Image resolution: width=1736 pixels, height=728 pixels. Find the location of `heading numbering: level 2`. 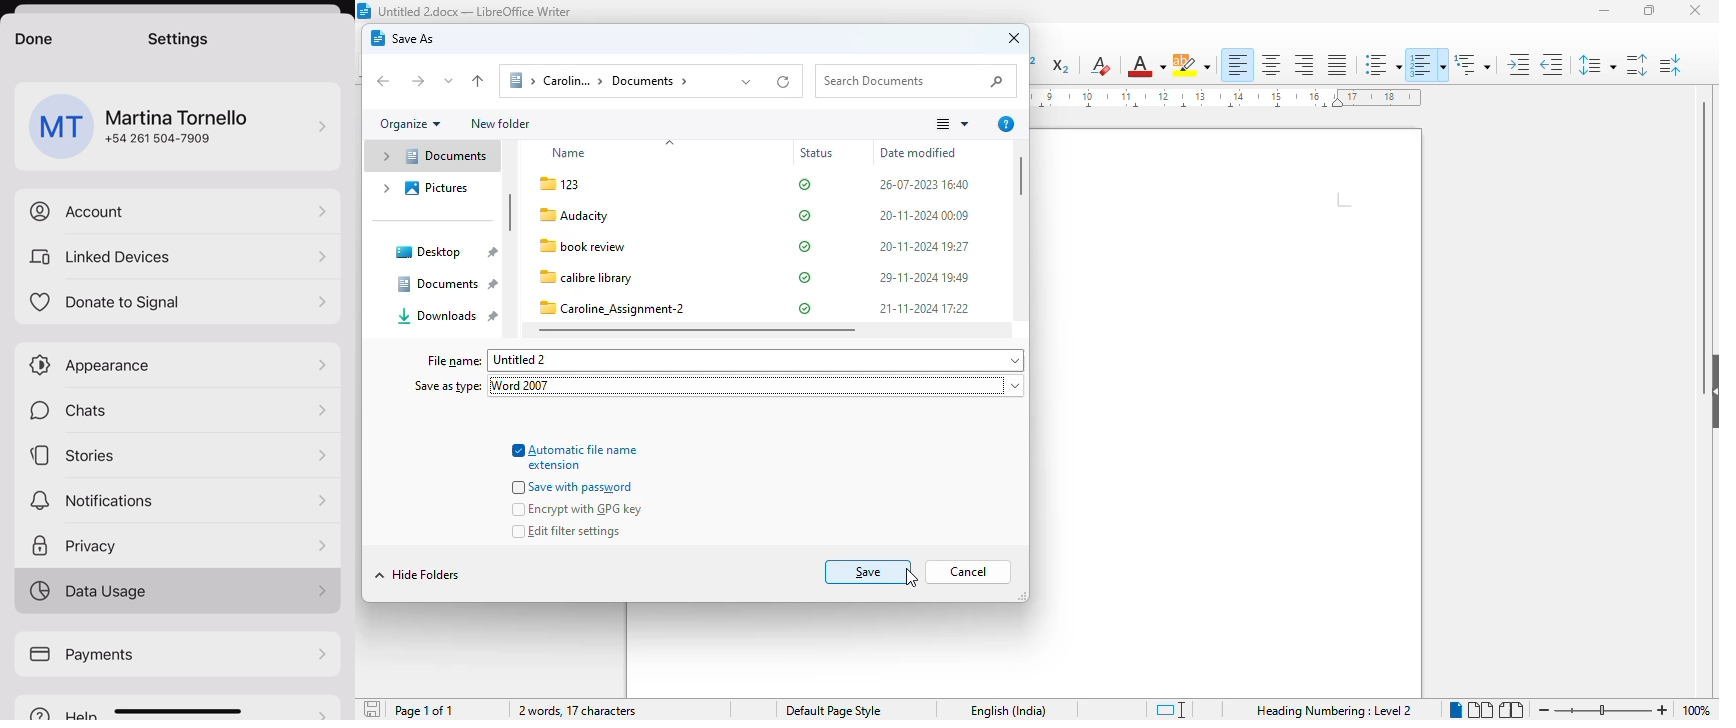

heading numbering: level 2 is located at coordinates (1333, 710).